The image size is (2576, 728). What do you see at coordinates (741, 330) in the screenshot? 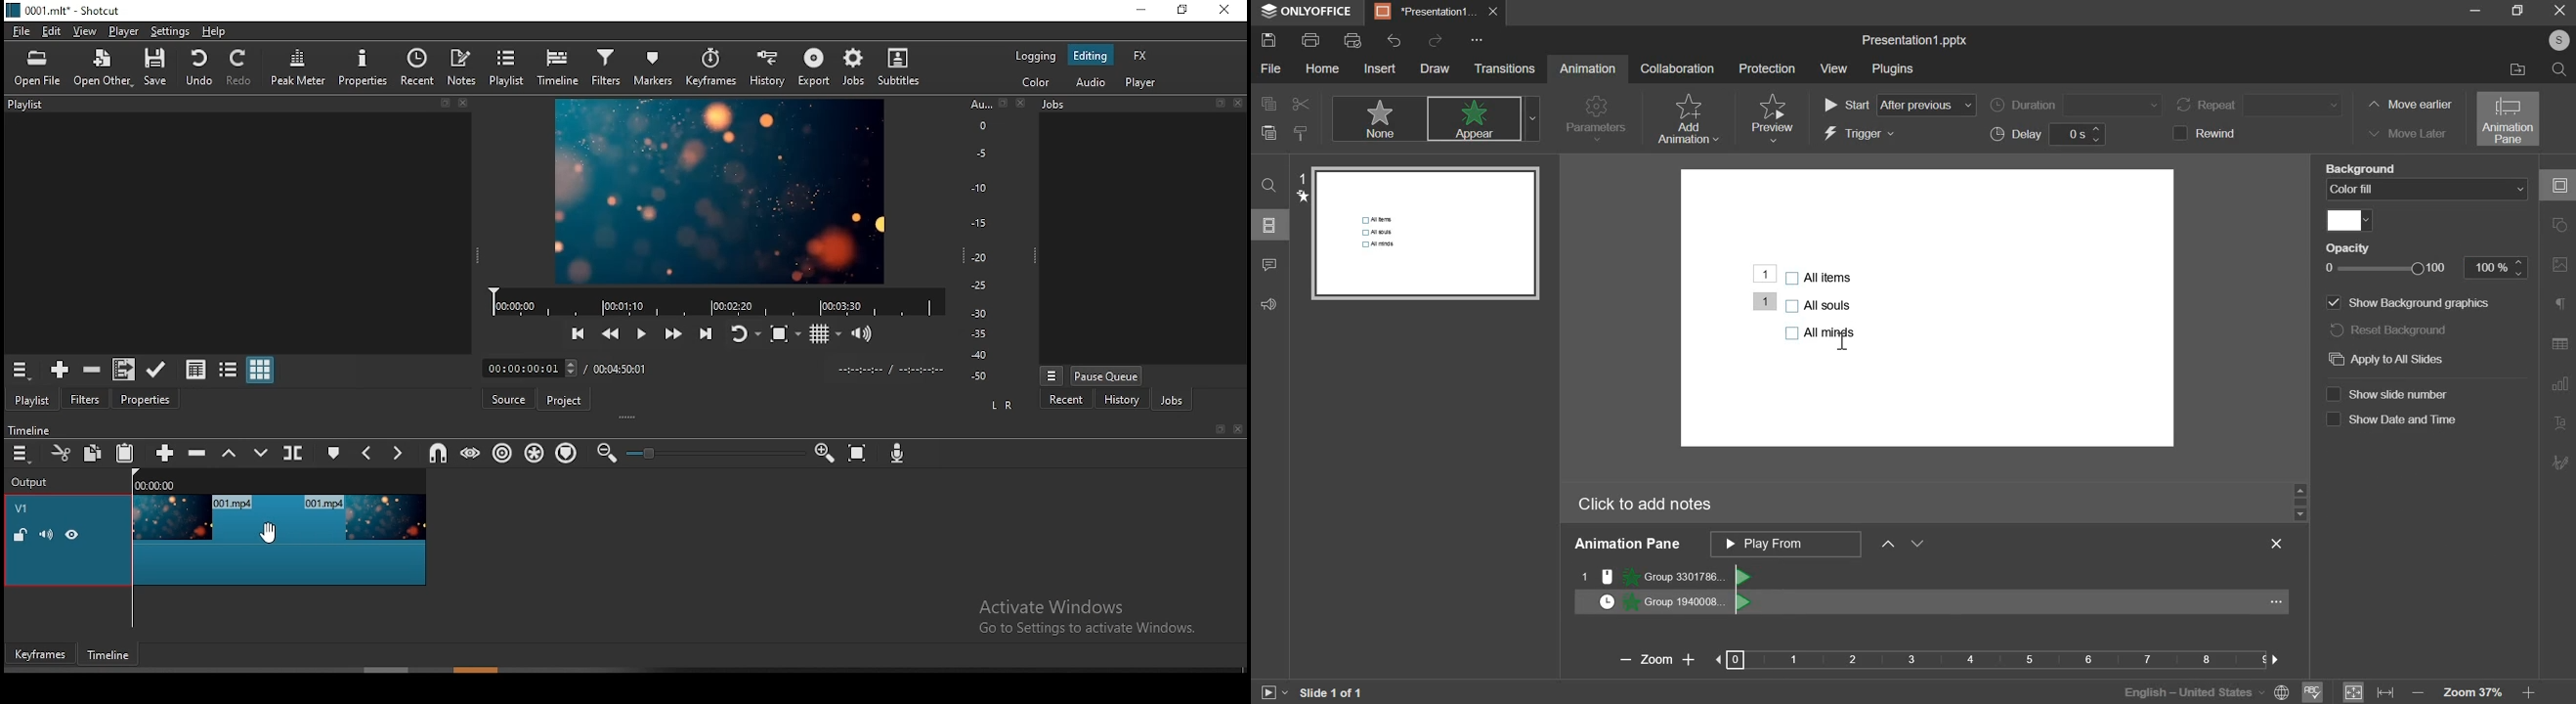
I see `toggle player looping` at bounding box center [741, 330].